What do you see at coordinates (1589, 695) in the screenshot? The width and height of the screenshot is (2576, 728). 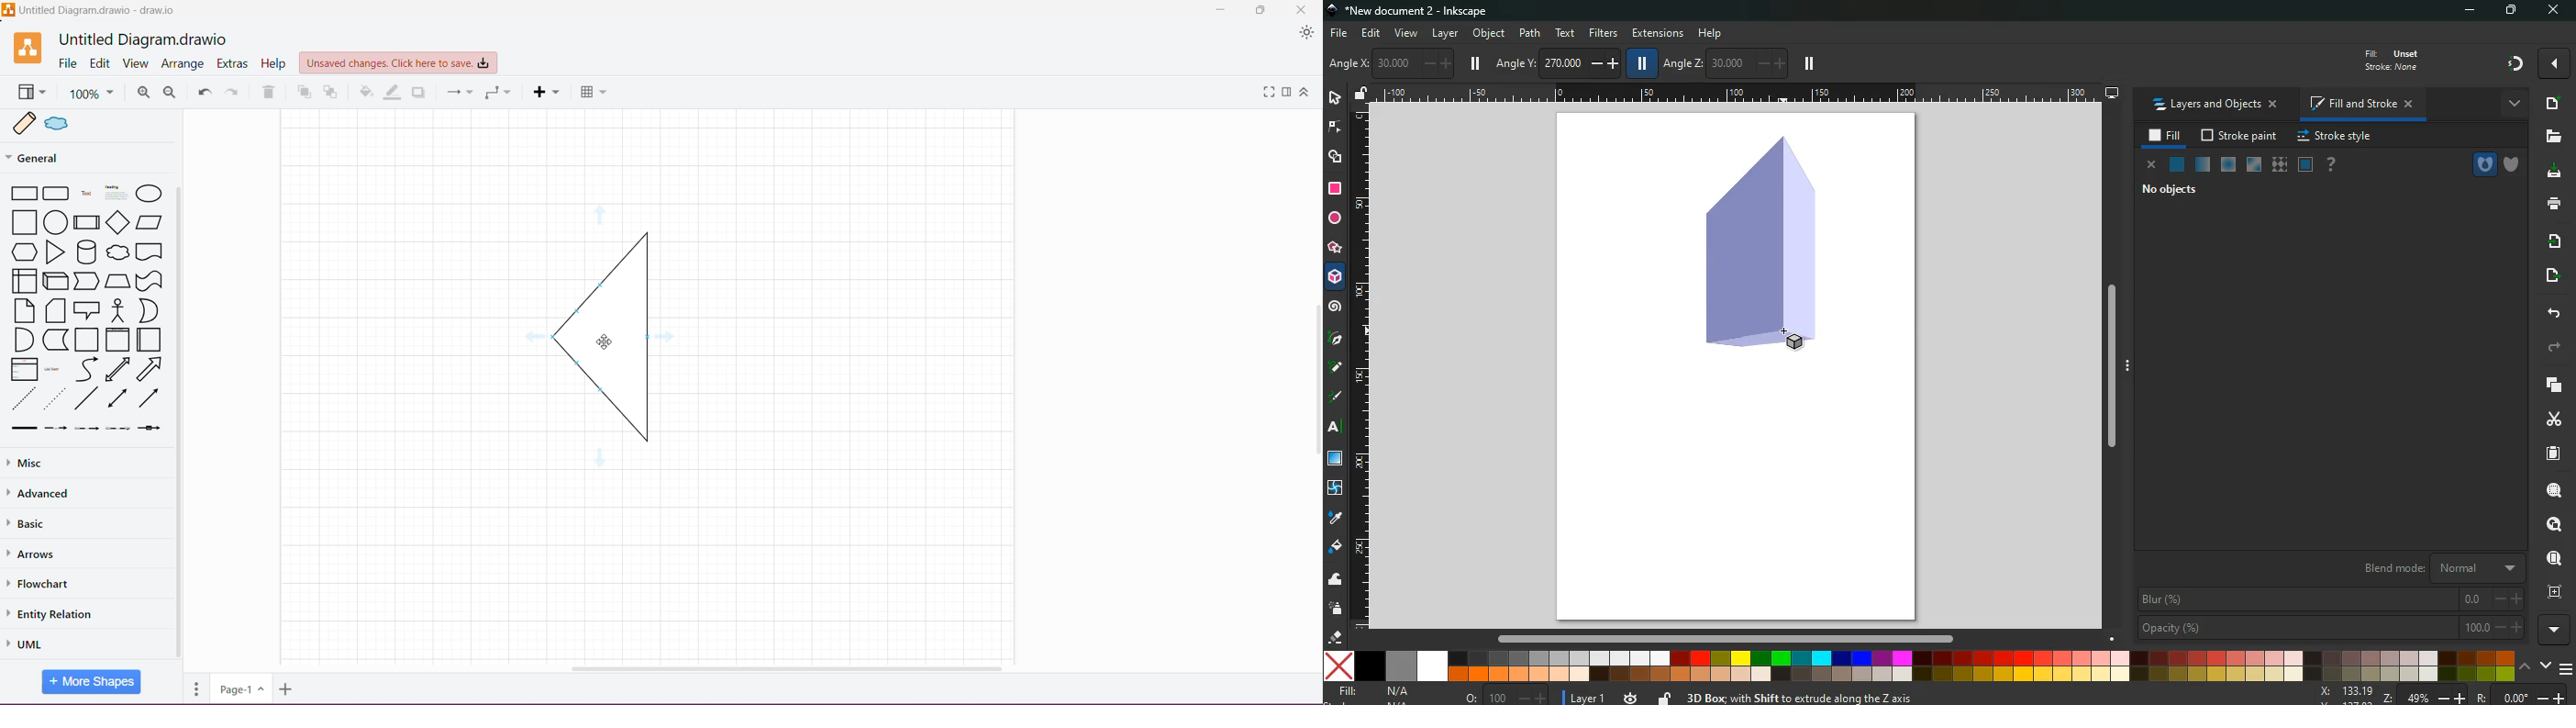 I see `layer 1` at bounding box center [1589, 695].